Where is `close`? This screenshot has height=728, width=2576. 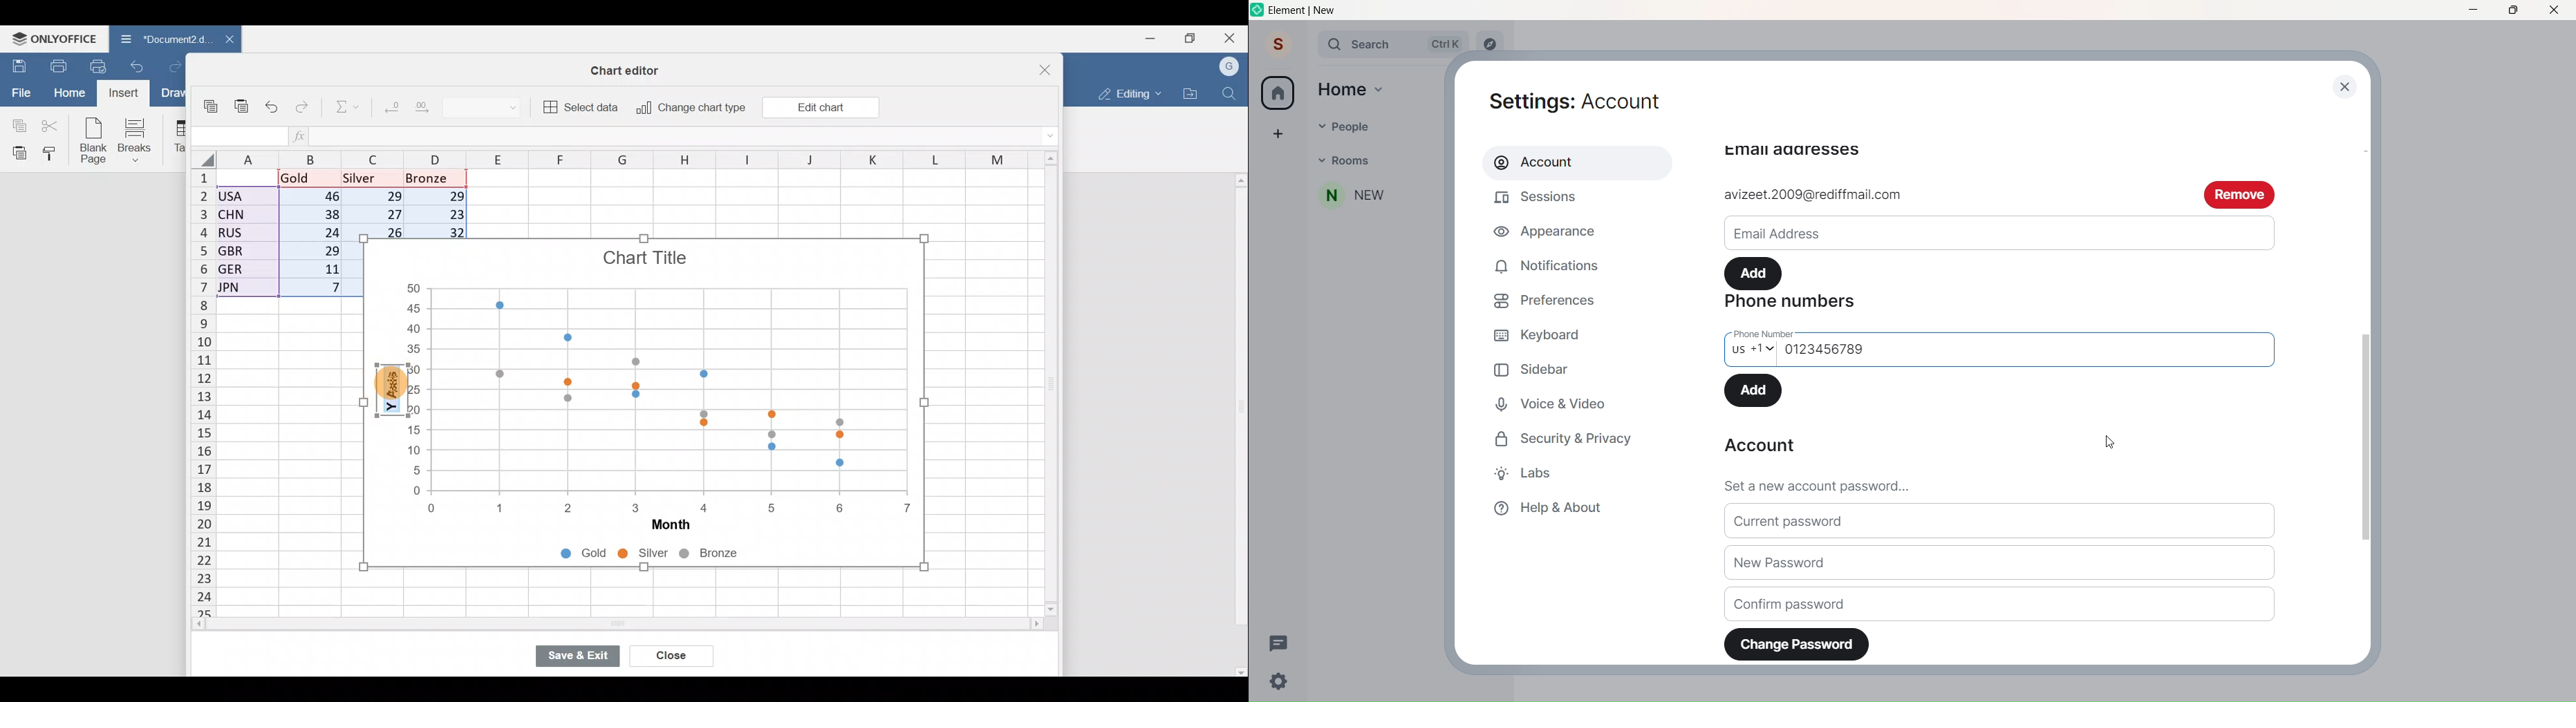 close is located at coordinates (2346, 88).